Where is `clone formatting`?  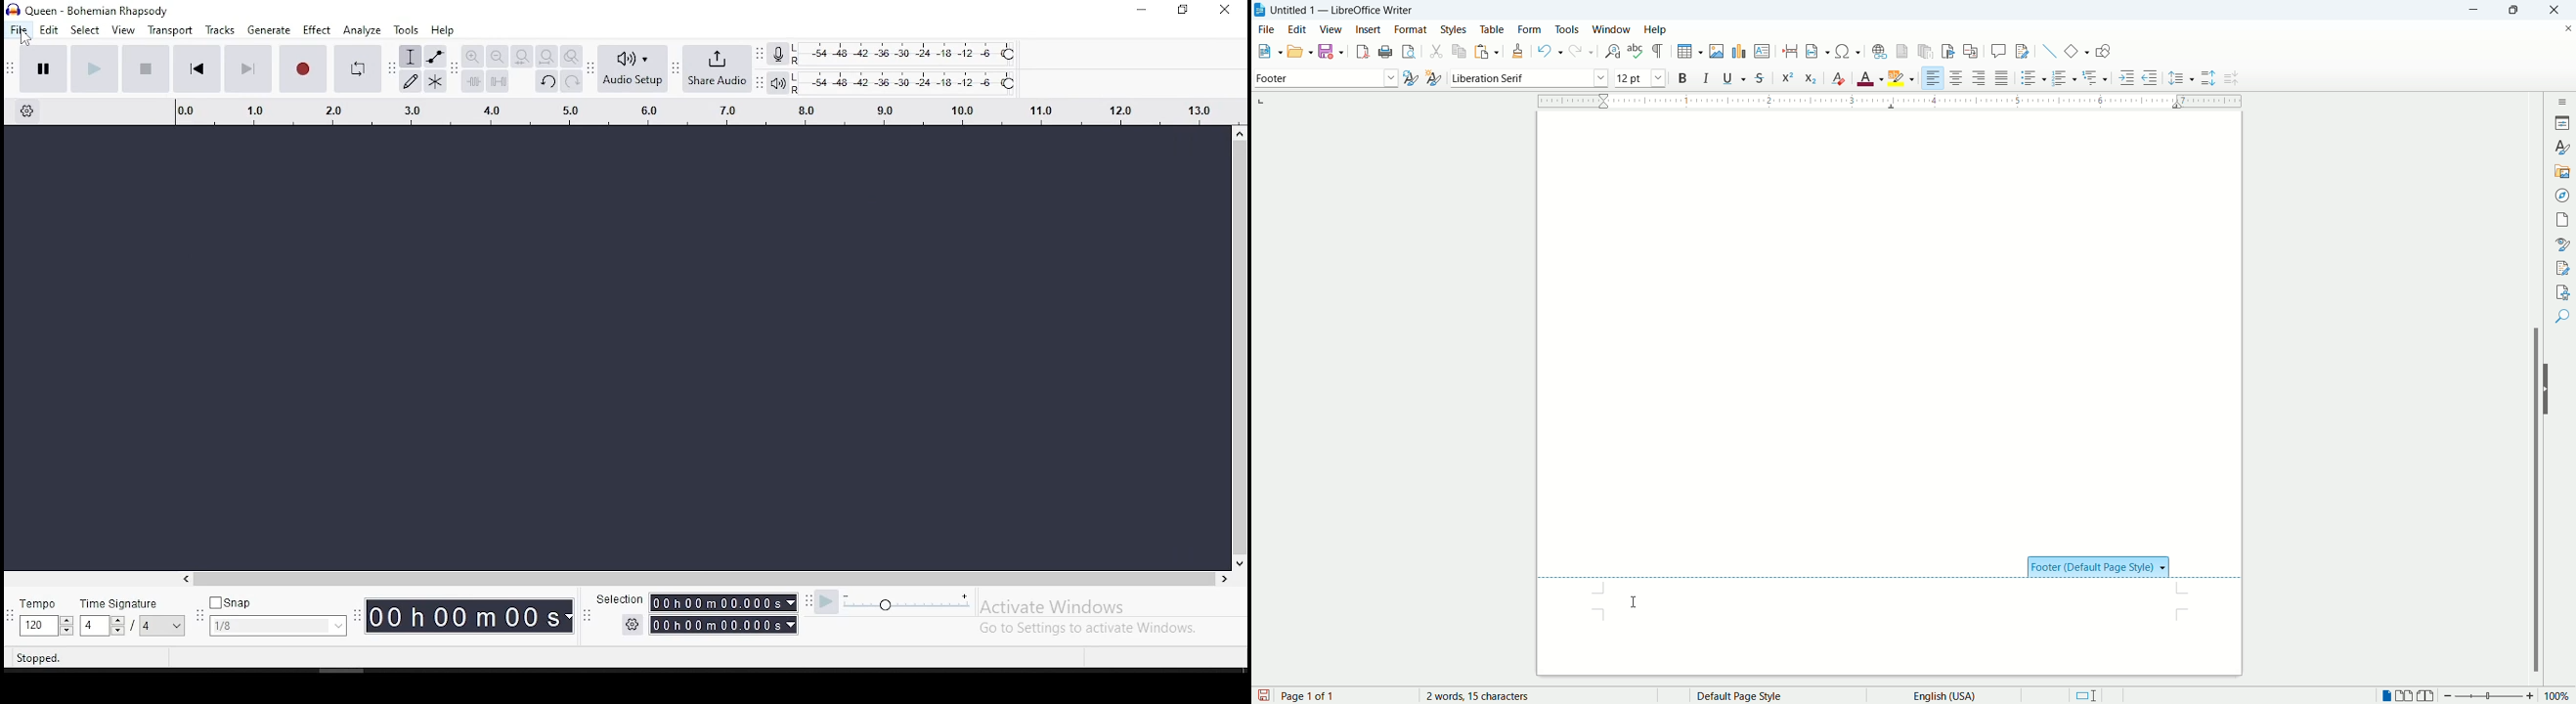
clone formatting is located at coordinates (1520, 52).